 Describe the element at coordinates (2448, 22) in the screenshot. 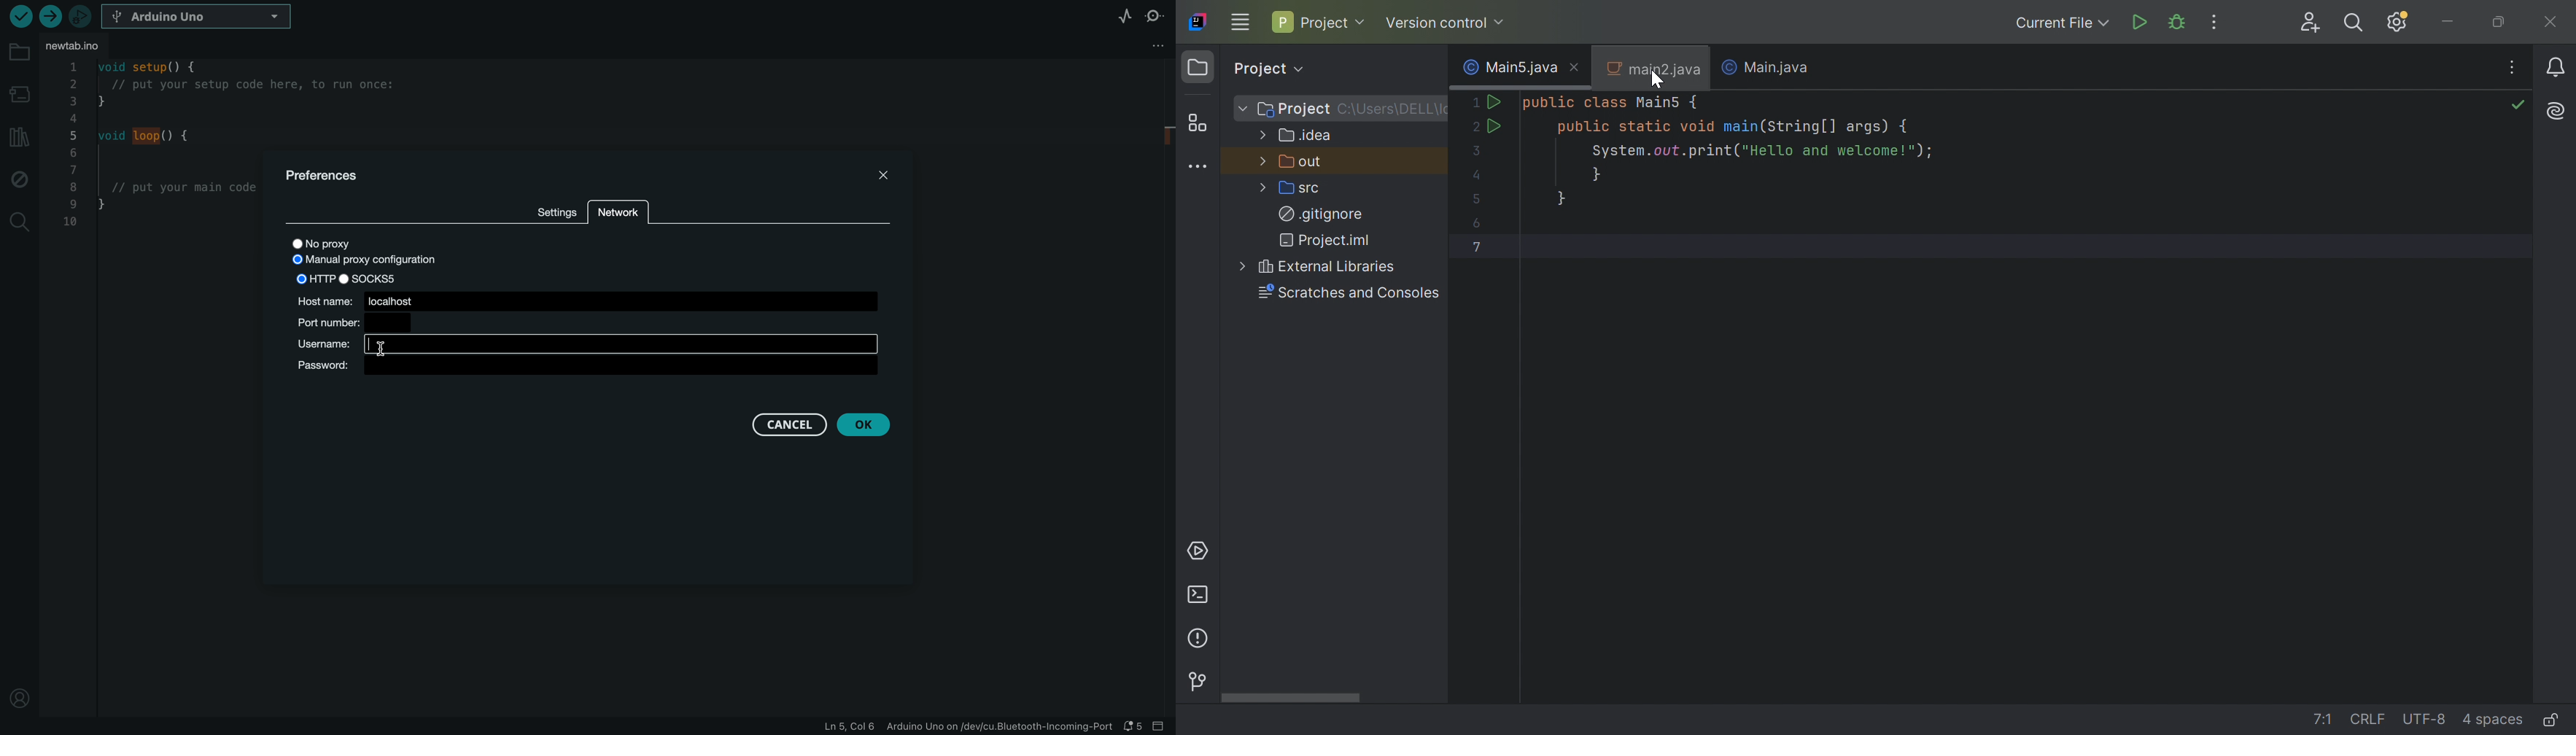

I see `Minimize` at that location.